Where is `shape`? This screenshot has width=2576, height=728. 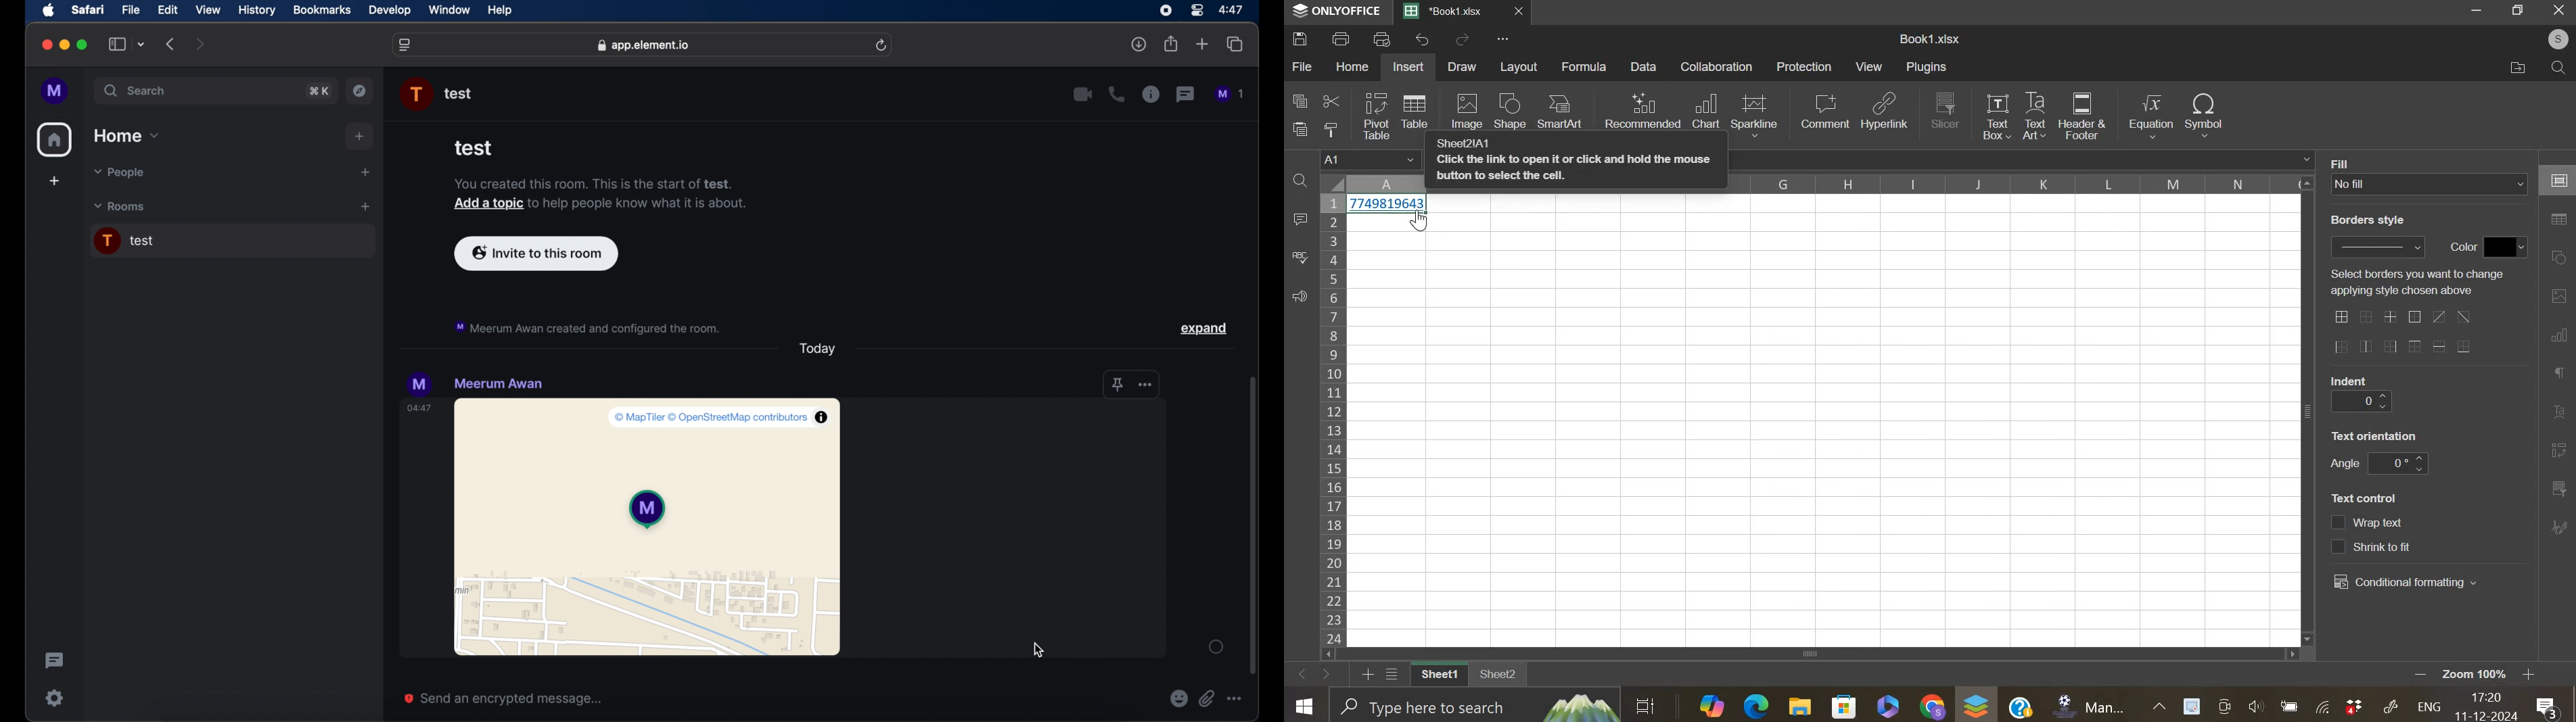 shape is located at coordinates (1509, 112).